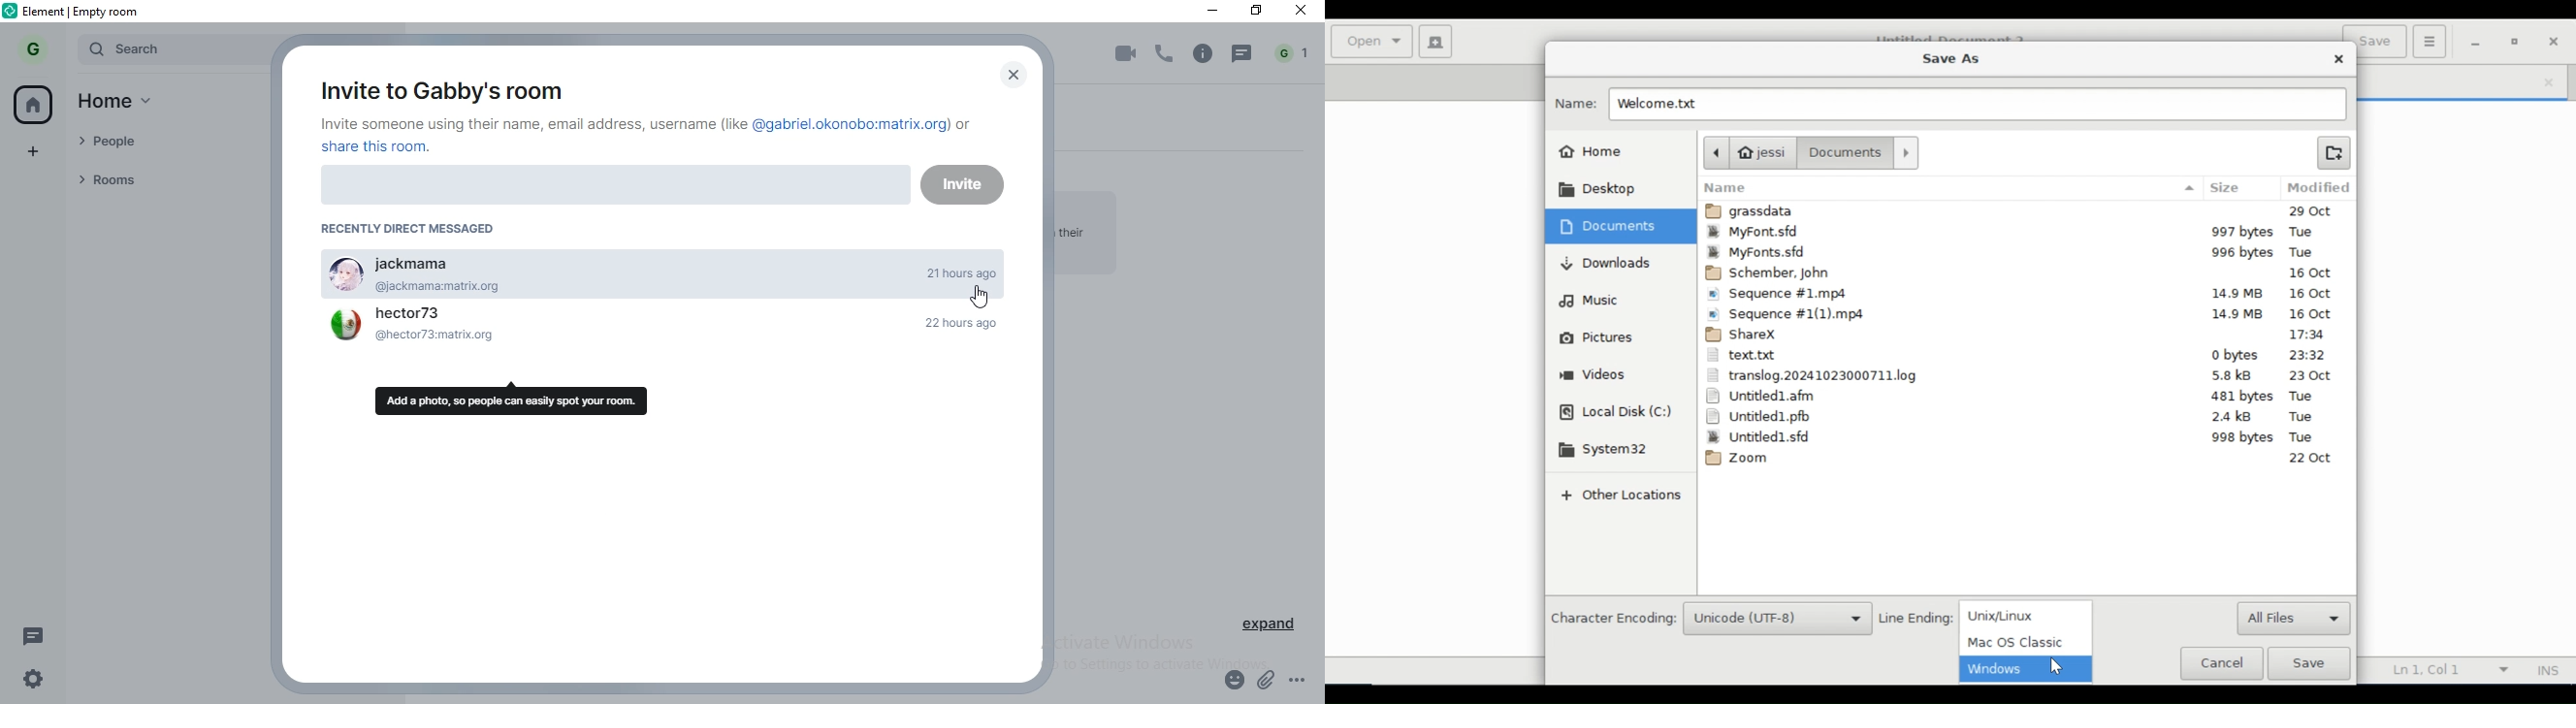  I want to click on Videos, so click(1593, 375).